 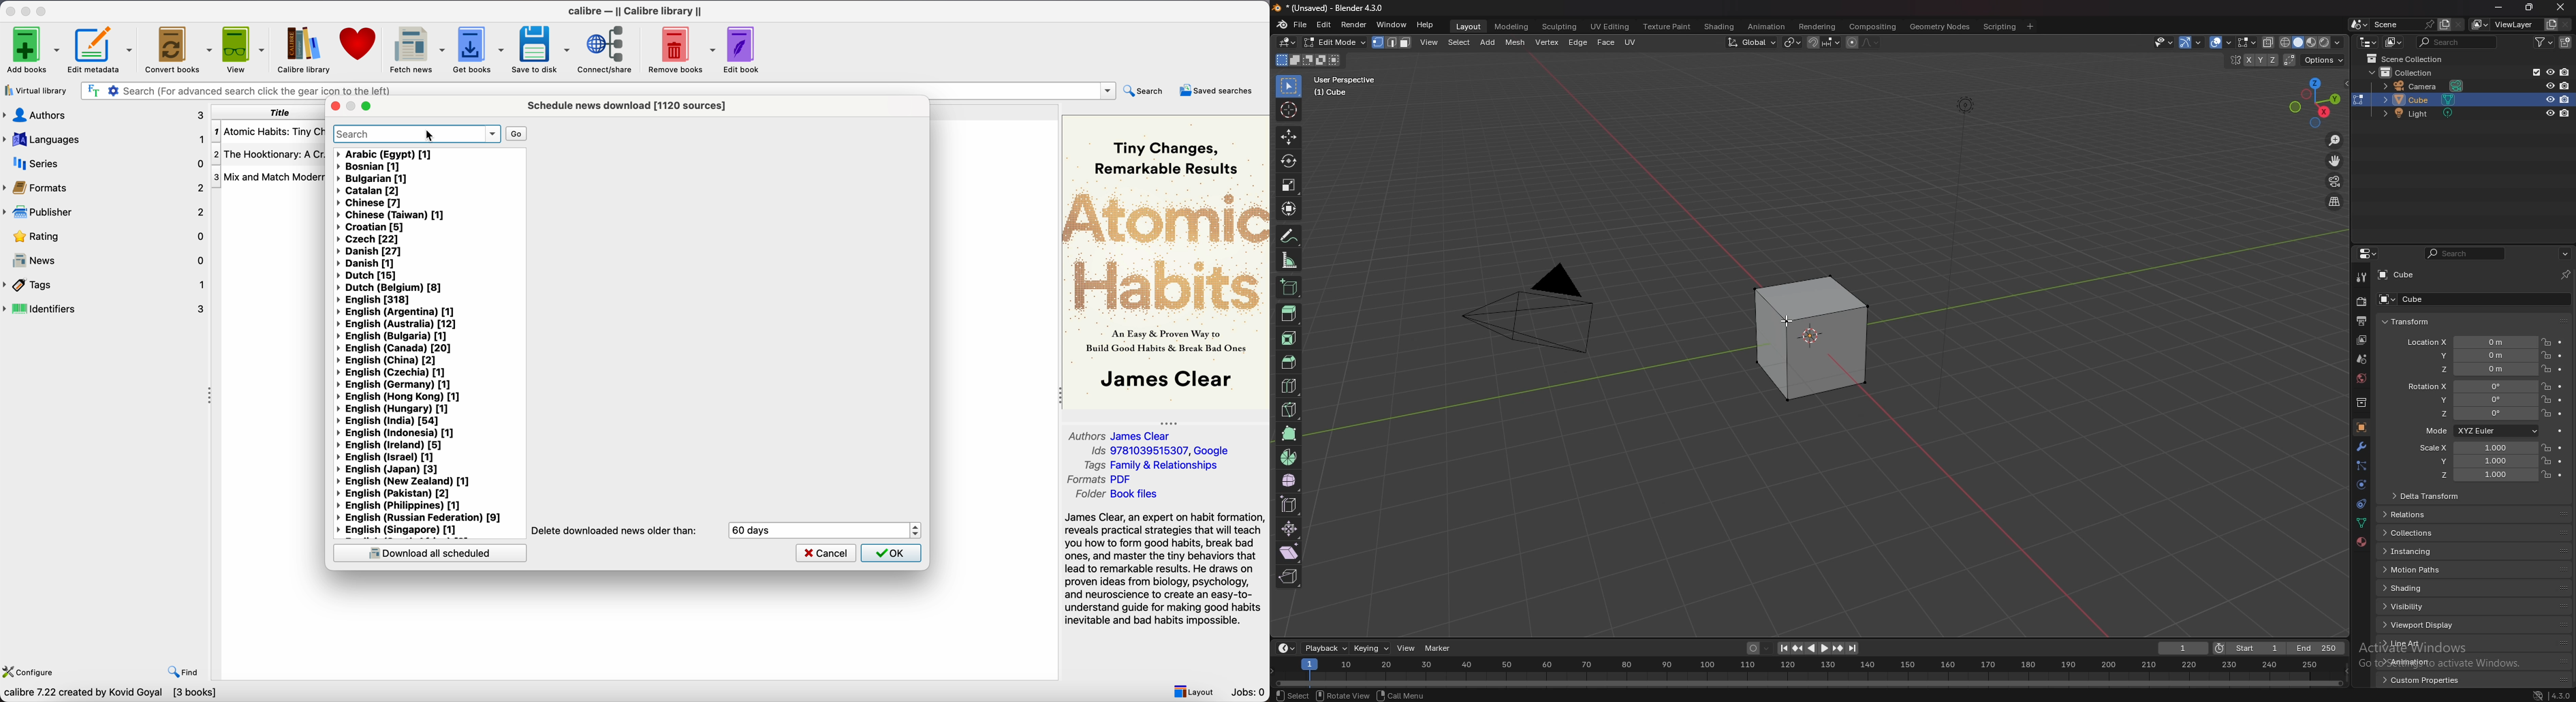 What do you see at coordinates (2473, 369) in the screenshot?
I see `location z` at bounding box center [2473, 369].